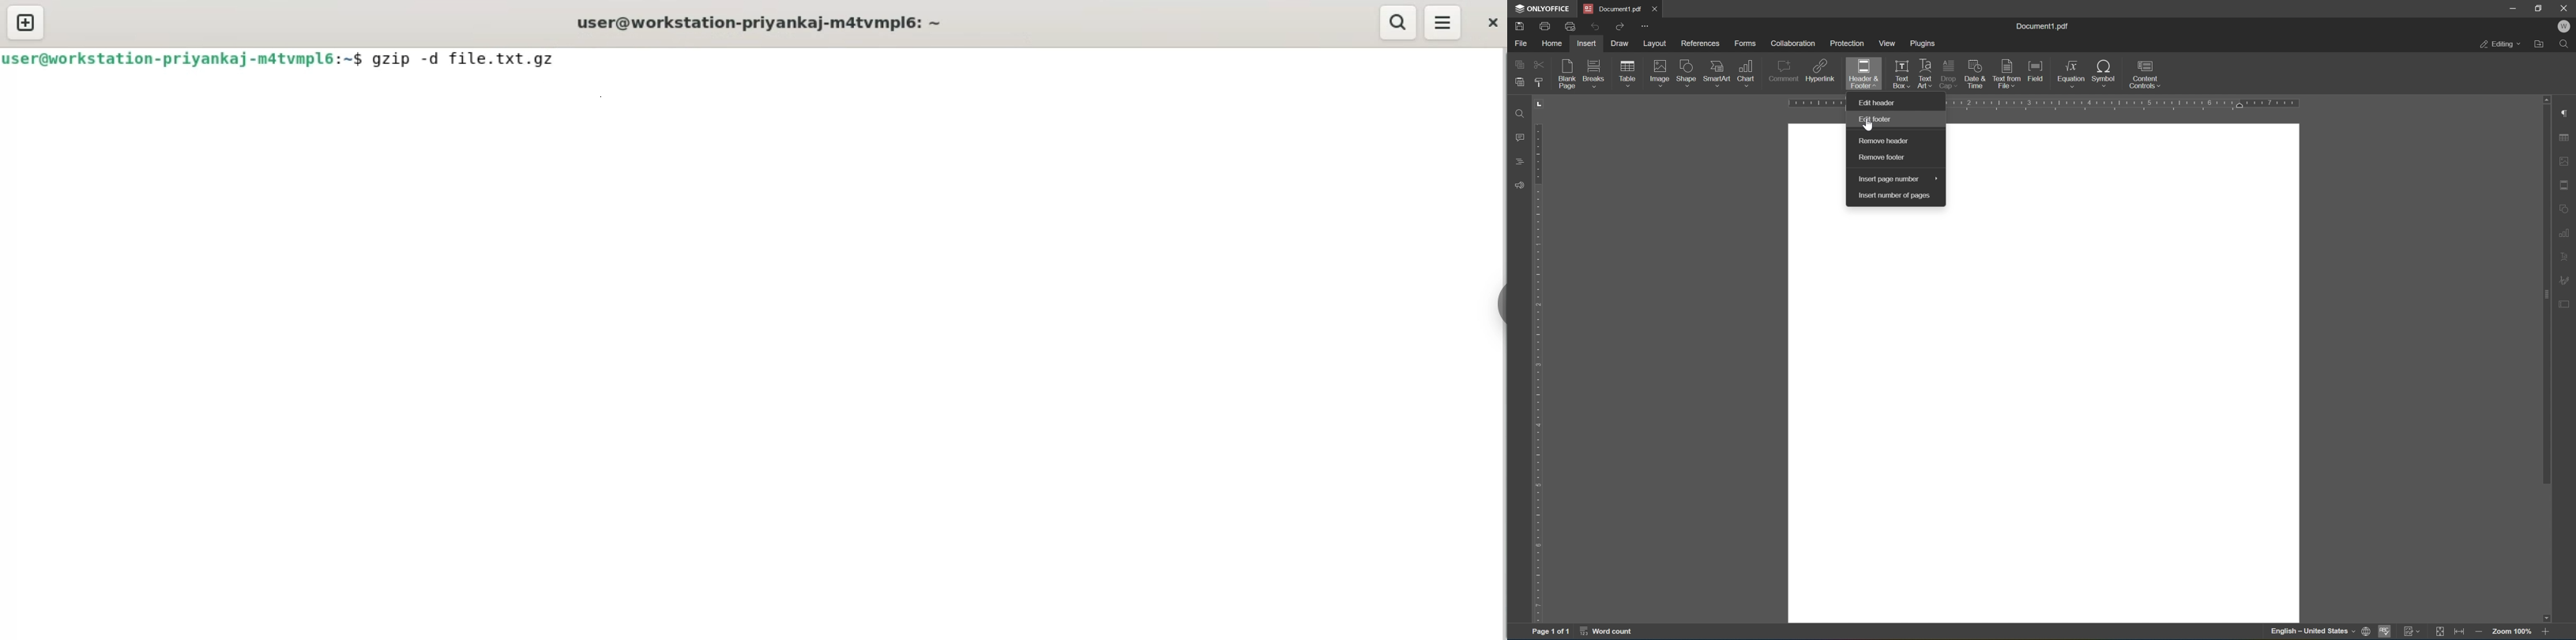  What do you see at coordinates (1662, 10) in the screenshot?
I see `close` at bounding box center [1662, 10].